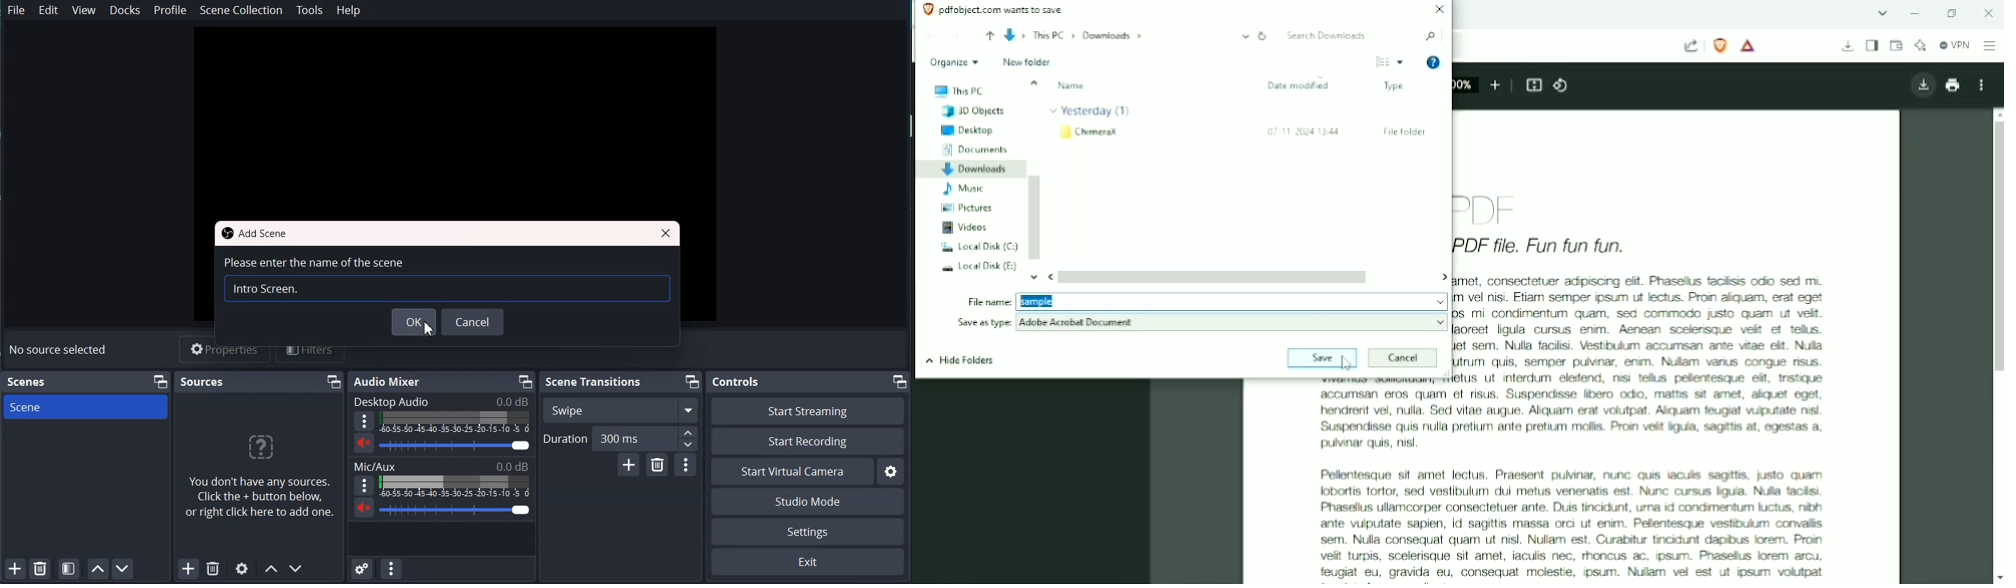 The height and width of the screenshot is (588, 2016). I want to click on Maximize, so click(524, 381).